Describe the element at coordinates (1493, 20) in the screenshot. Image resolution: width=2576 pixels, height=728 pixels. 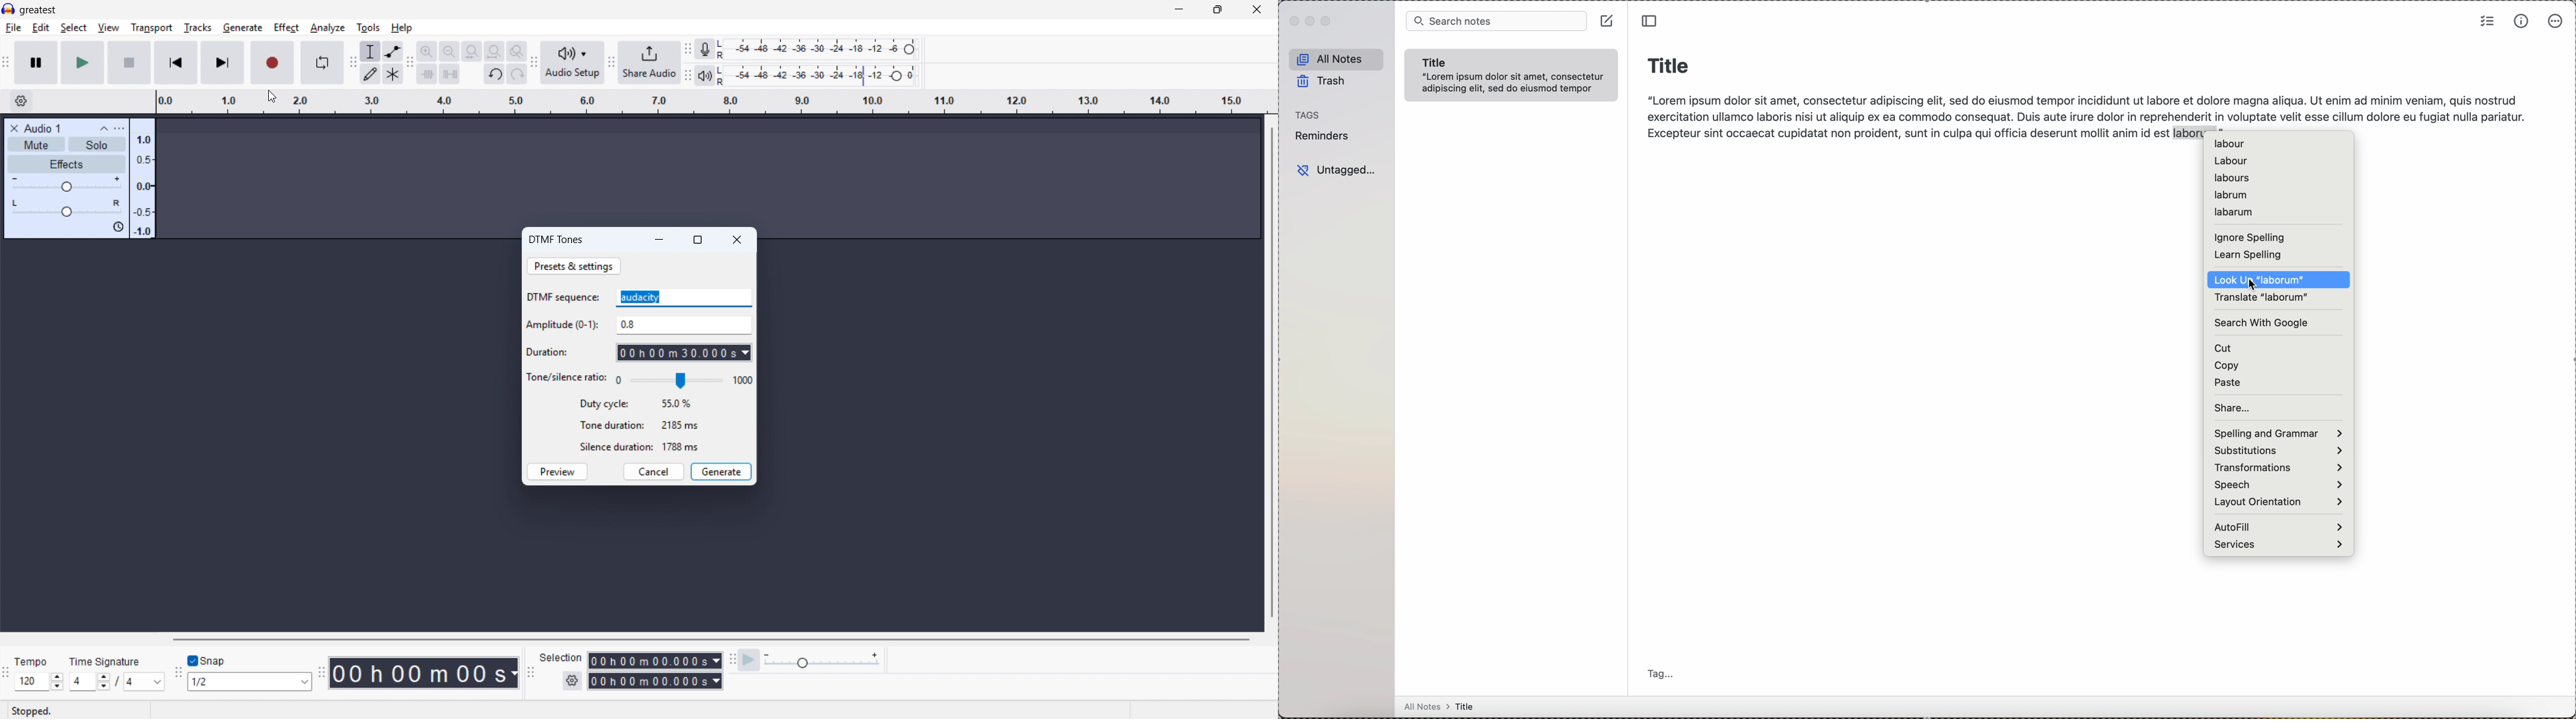
I see `search bar` at that location.